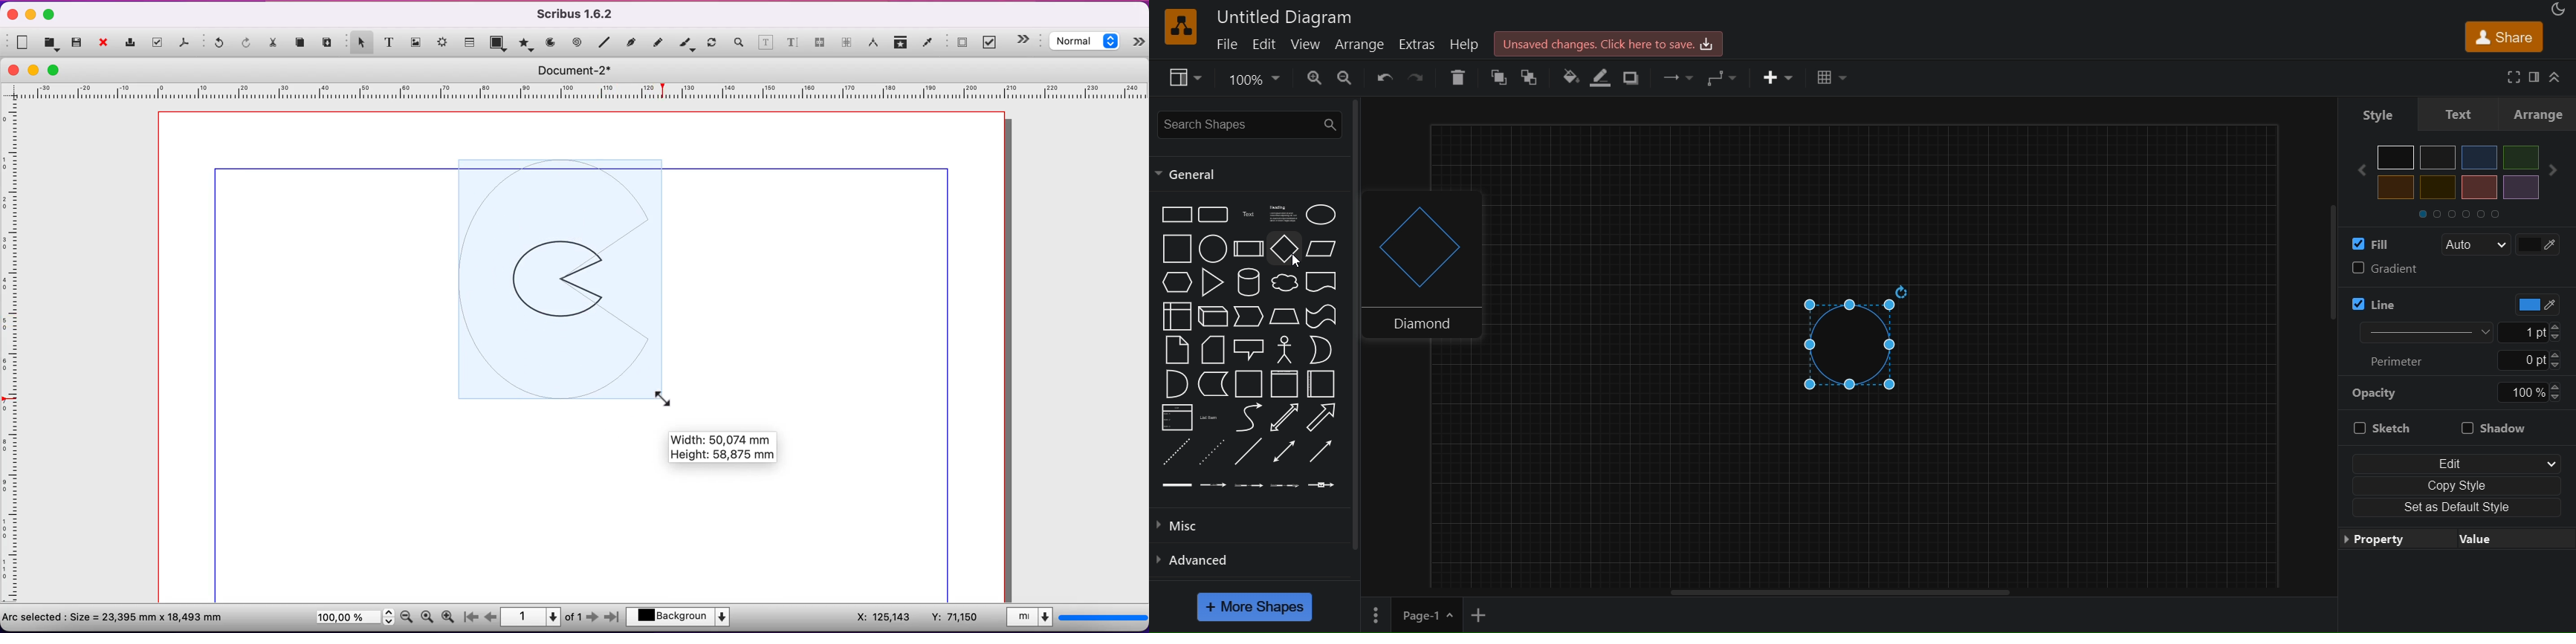 This screenshot has width=2576, height=644. Describe the element at coordinates (2540, 332) in the screenshot. I see `1 pt` at that location.